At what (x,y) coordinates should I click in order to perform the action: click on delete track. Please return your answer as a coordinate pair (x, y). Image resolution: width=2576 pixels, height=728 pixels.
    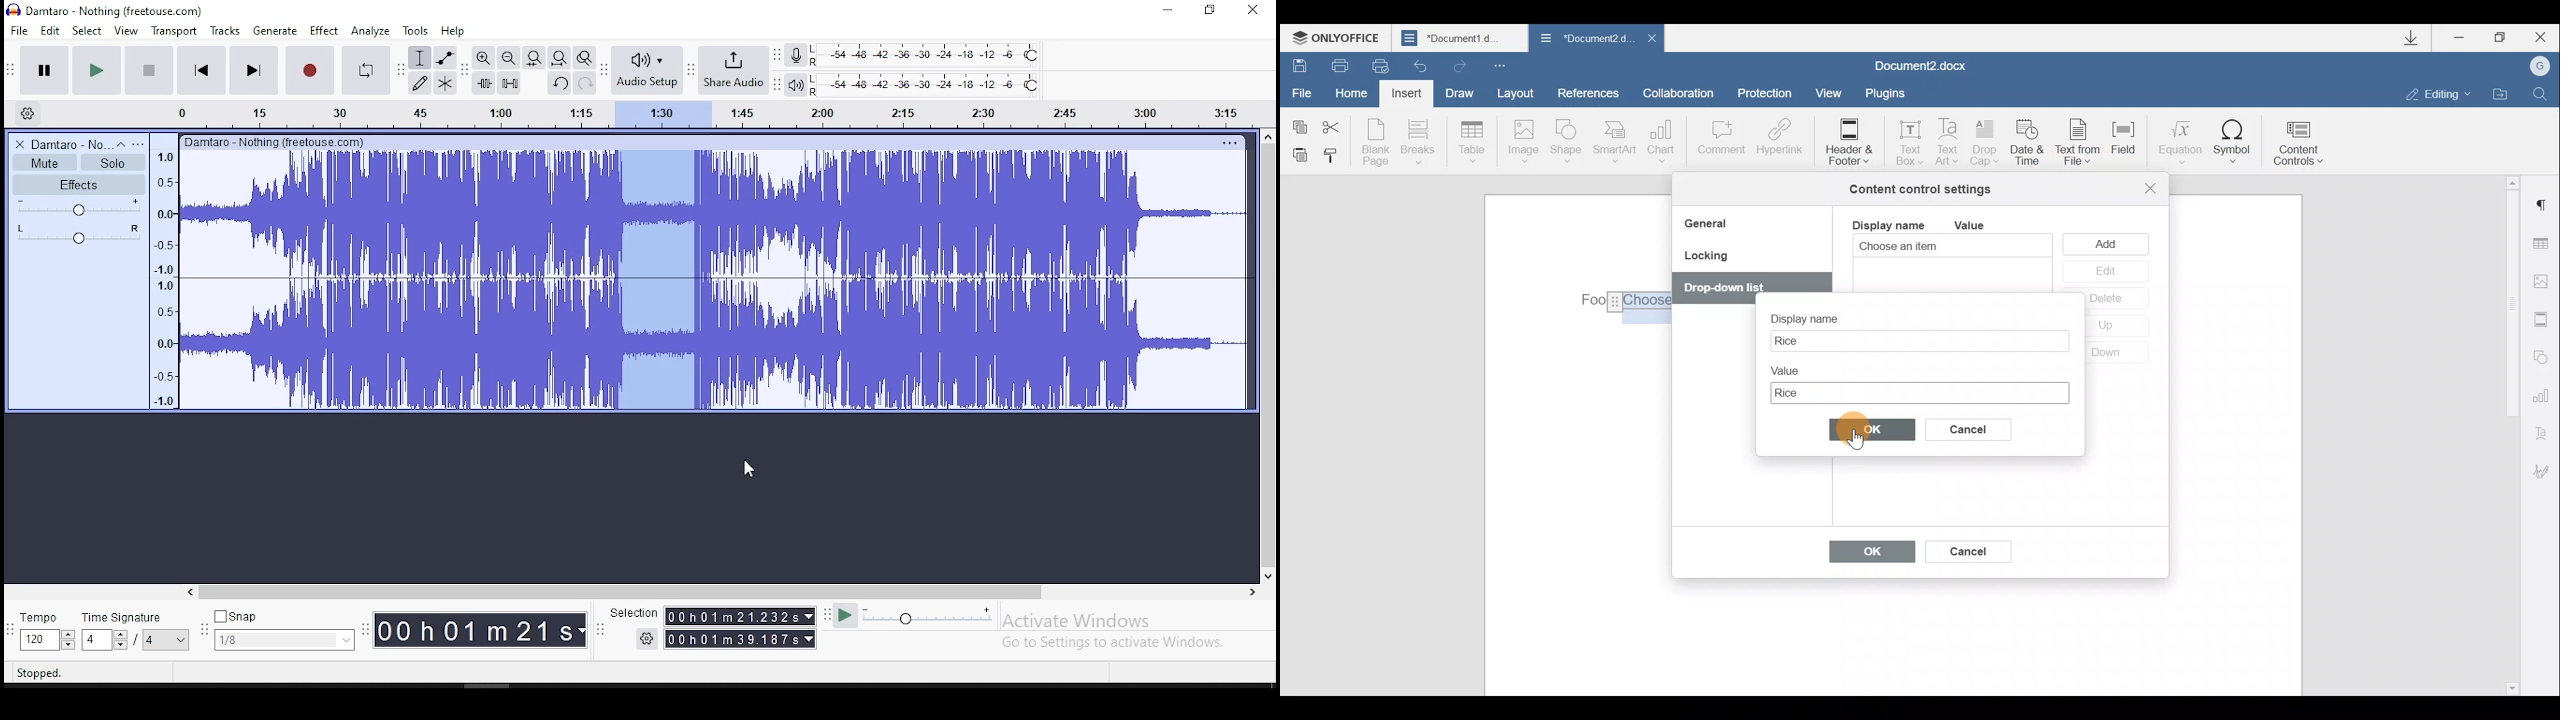
    Looking at the image, I should click on (21, 144).